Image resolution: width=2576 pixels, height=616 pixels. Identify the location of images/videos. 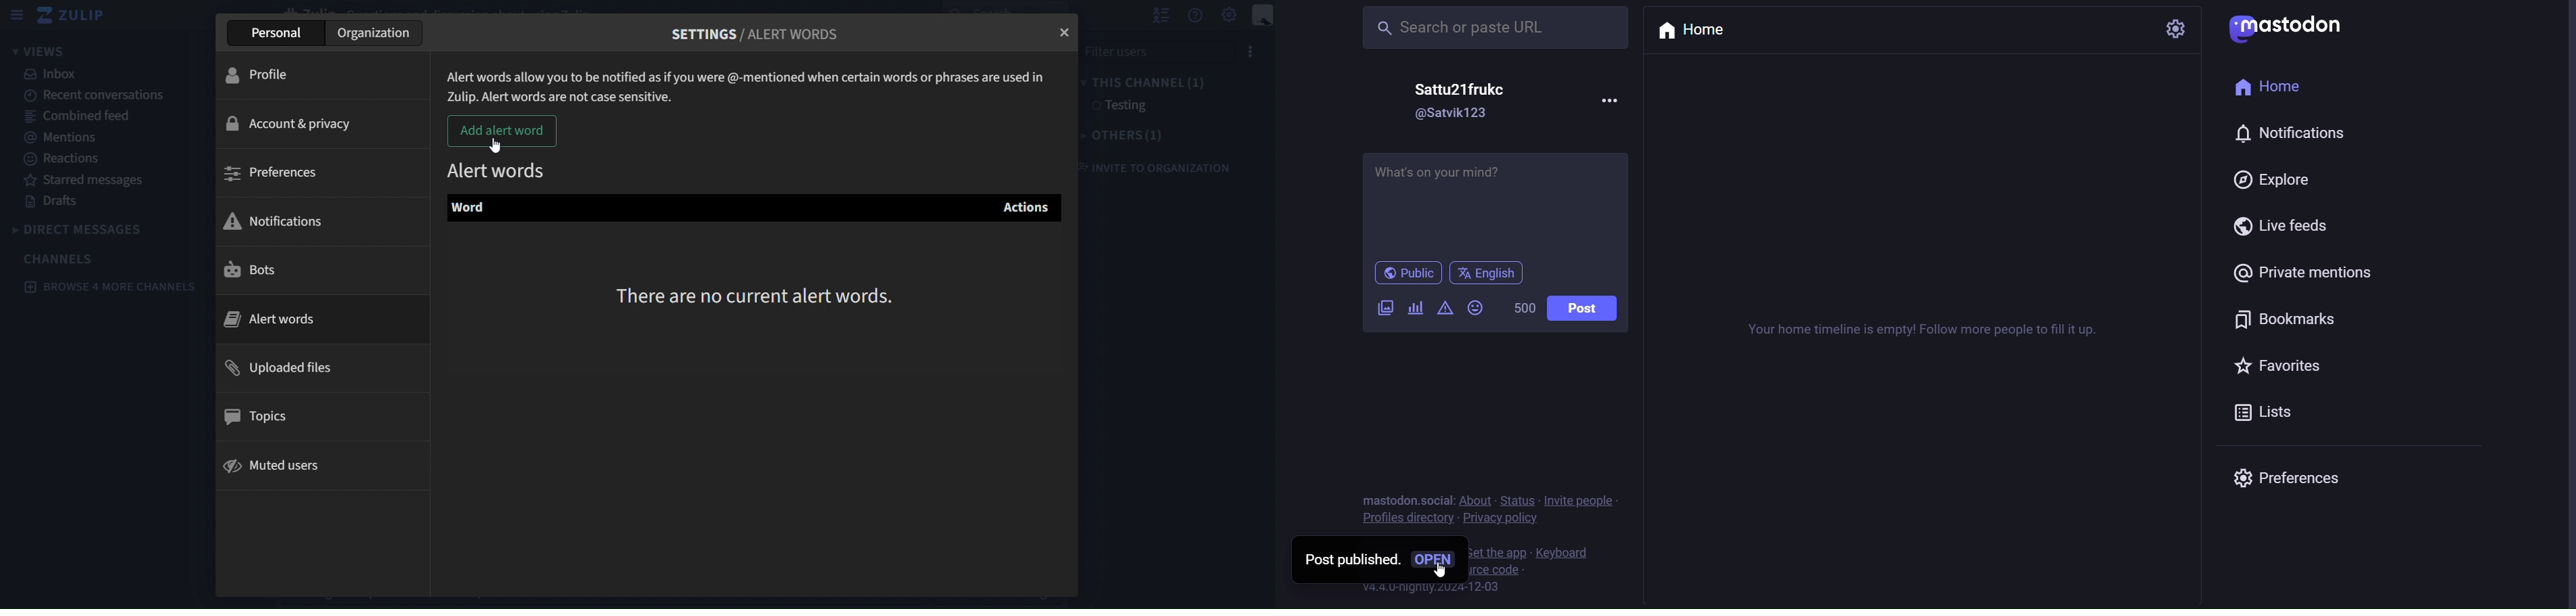
(1382, 308).